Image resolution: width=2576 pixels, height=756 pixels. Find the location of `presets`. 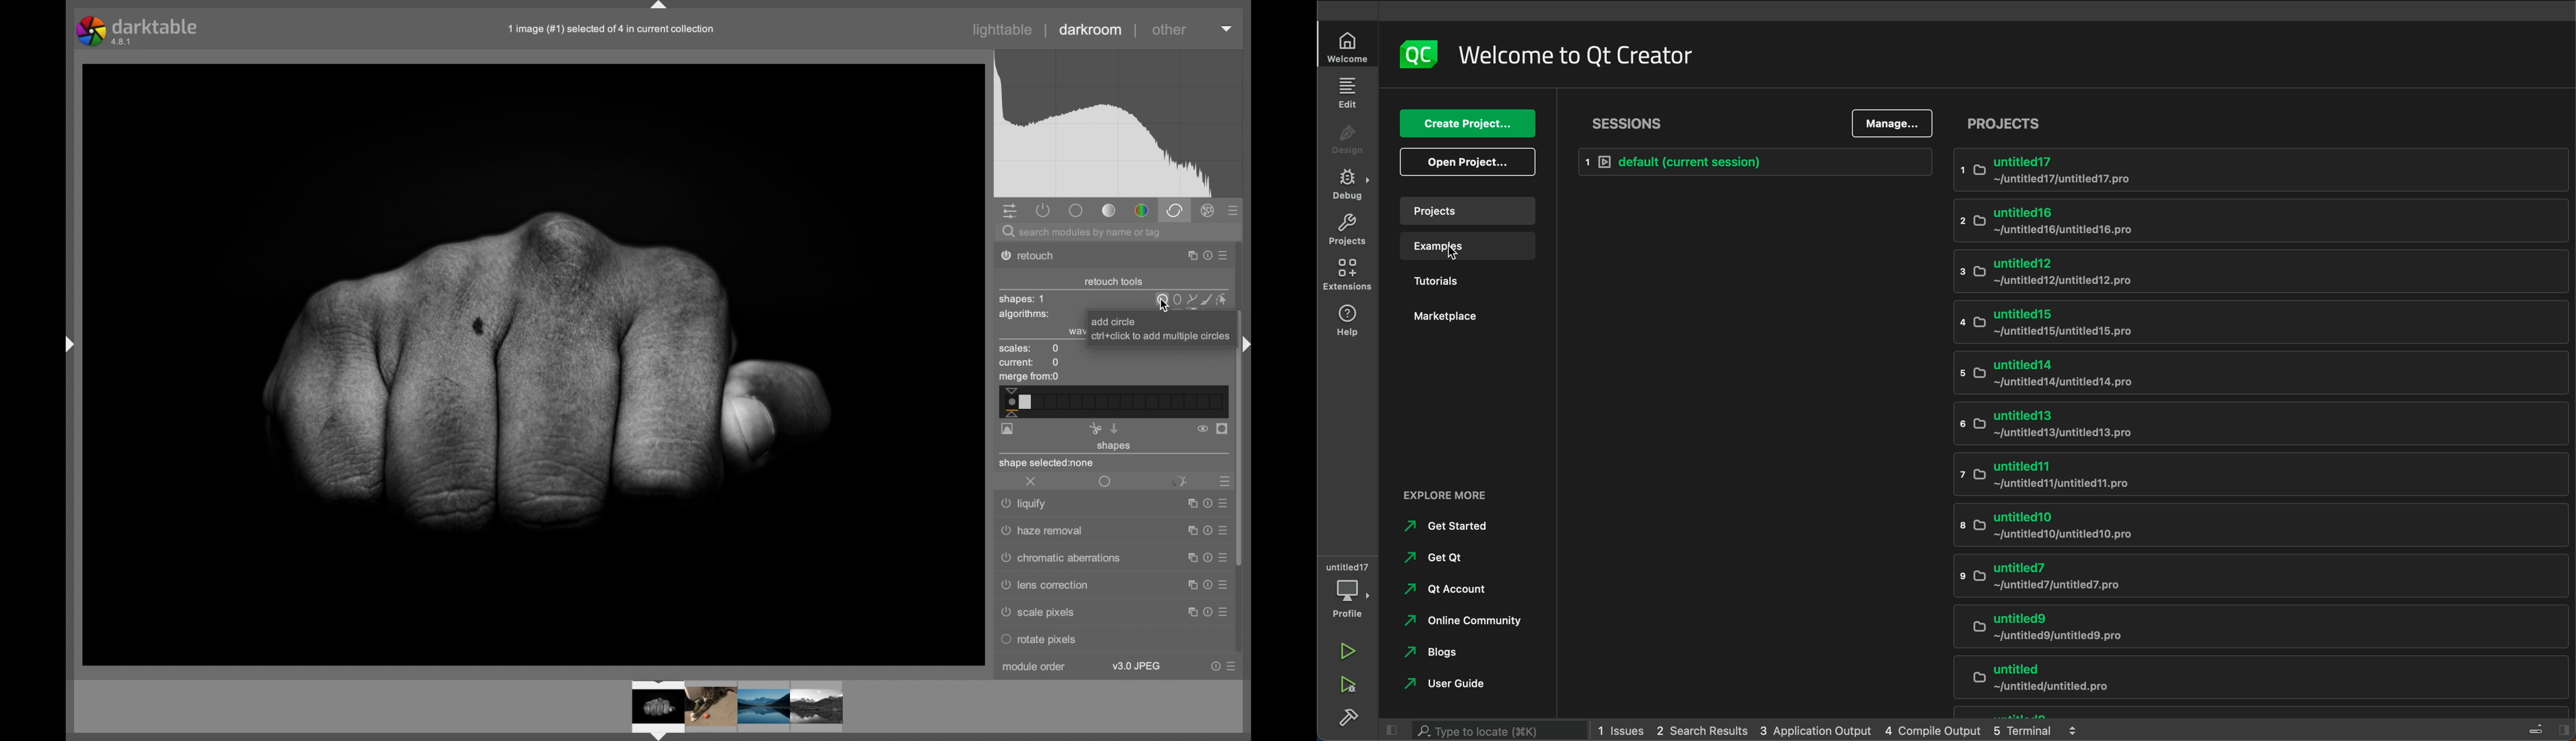

presets is located at coordinates (1223, 482).